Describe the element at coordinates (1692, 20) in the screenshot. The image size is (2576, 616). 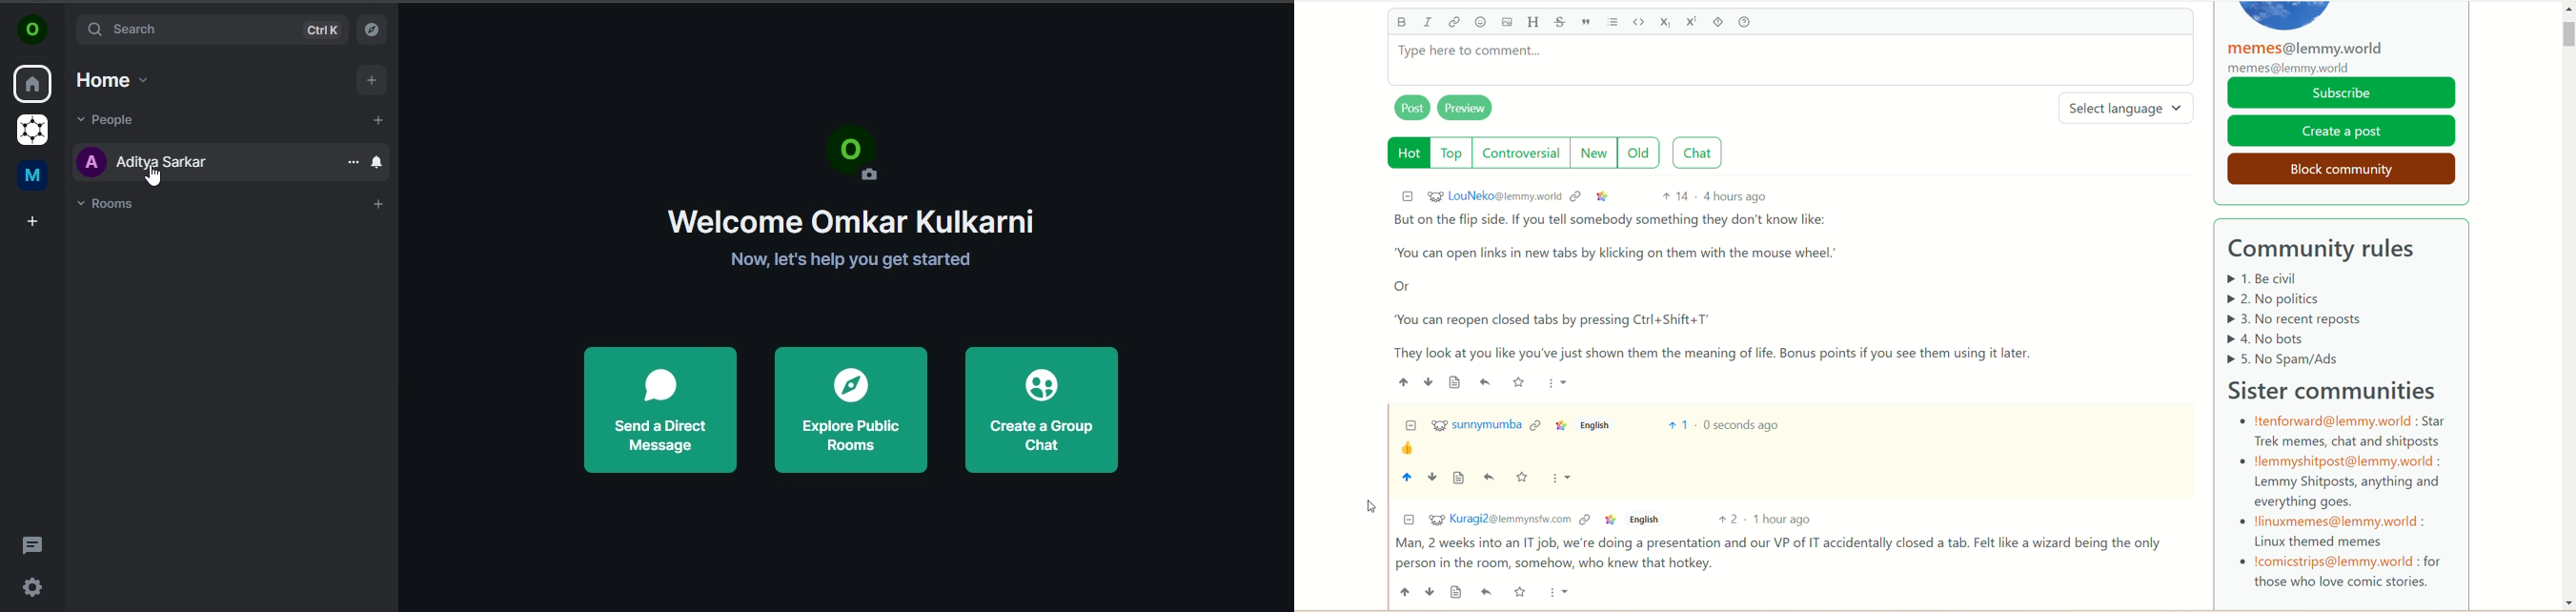
I see `superscript` at that location.